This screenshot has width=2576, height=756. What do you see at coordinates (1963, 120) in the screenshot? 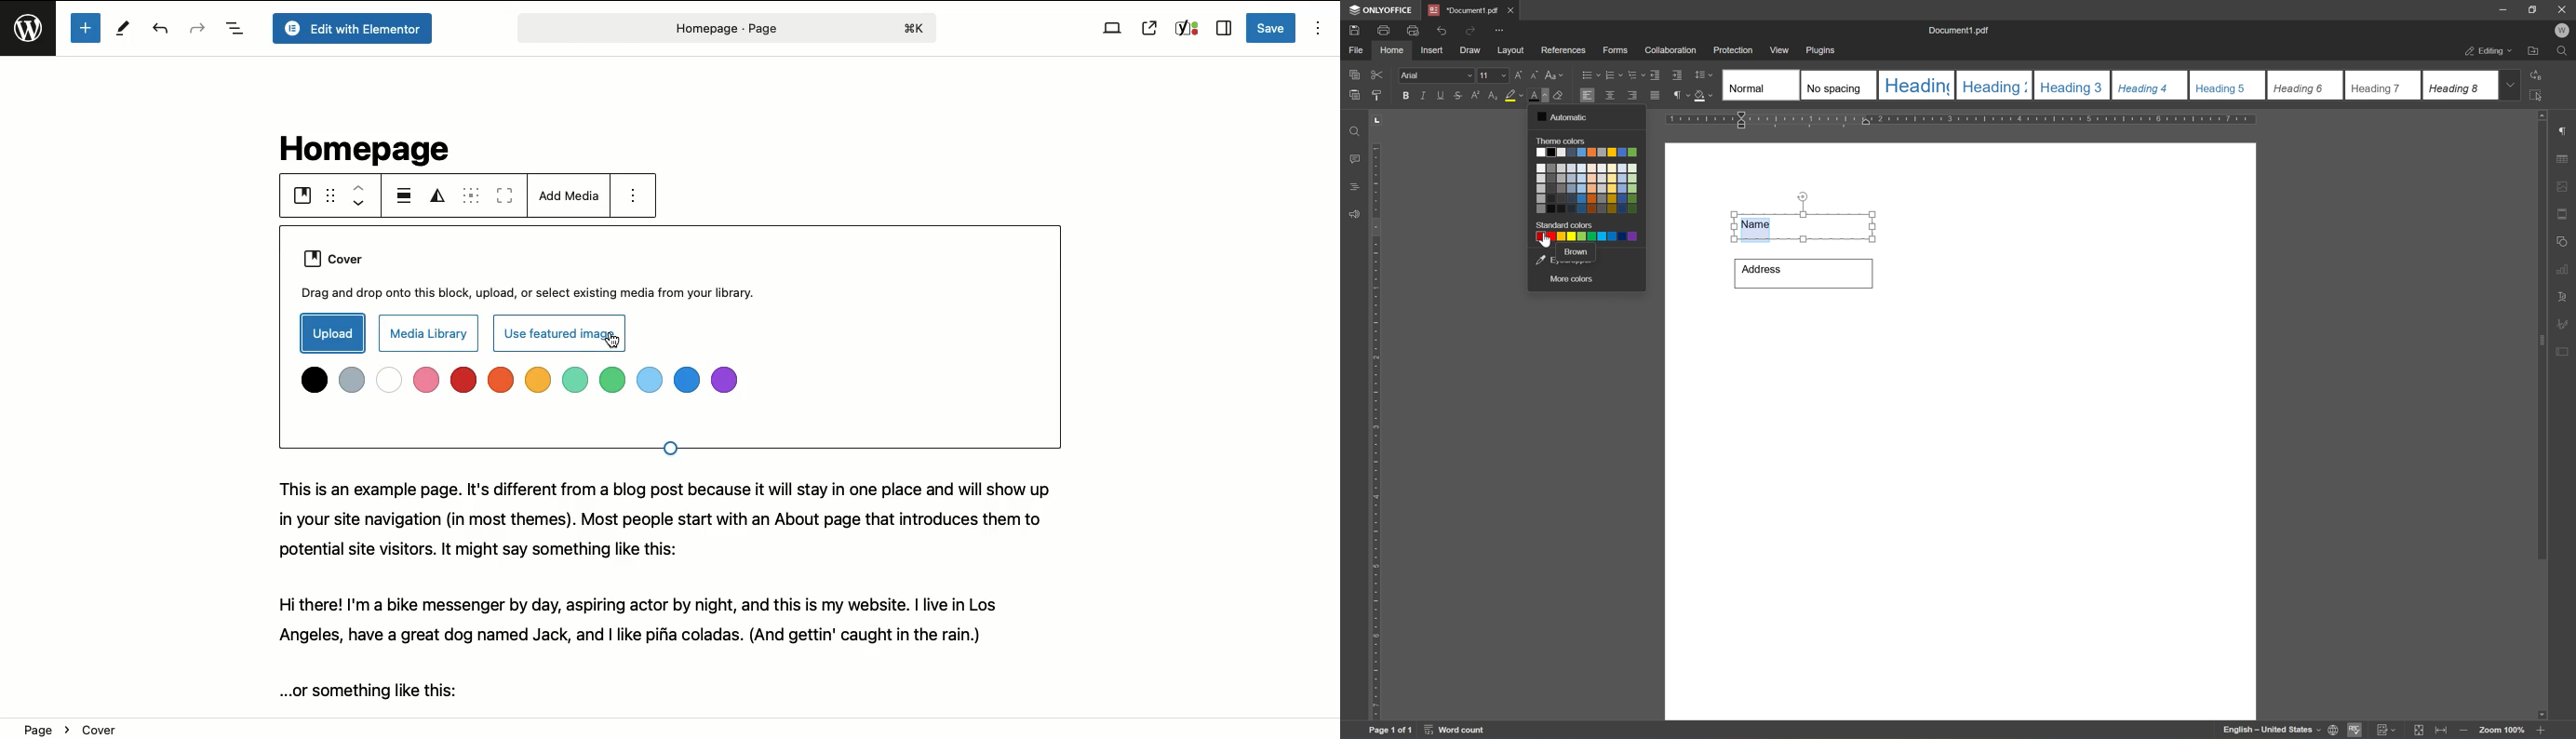
I see `ruler` at bounding box center [1963, 120].